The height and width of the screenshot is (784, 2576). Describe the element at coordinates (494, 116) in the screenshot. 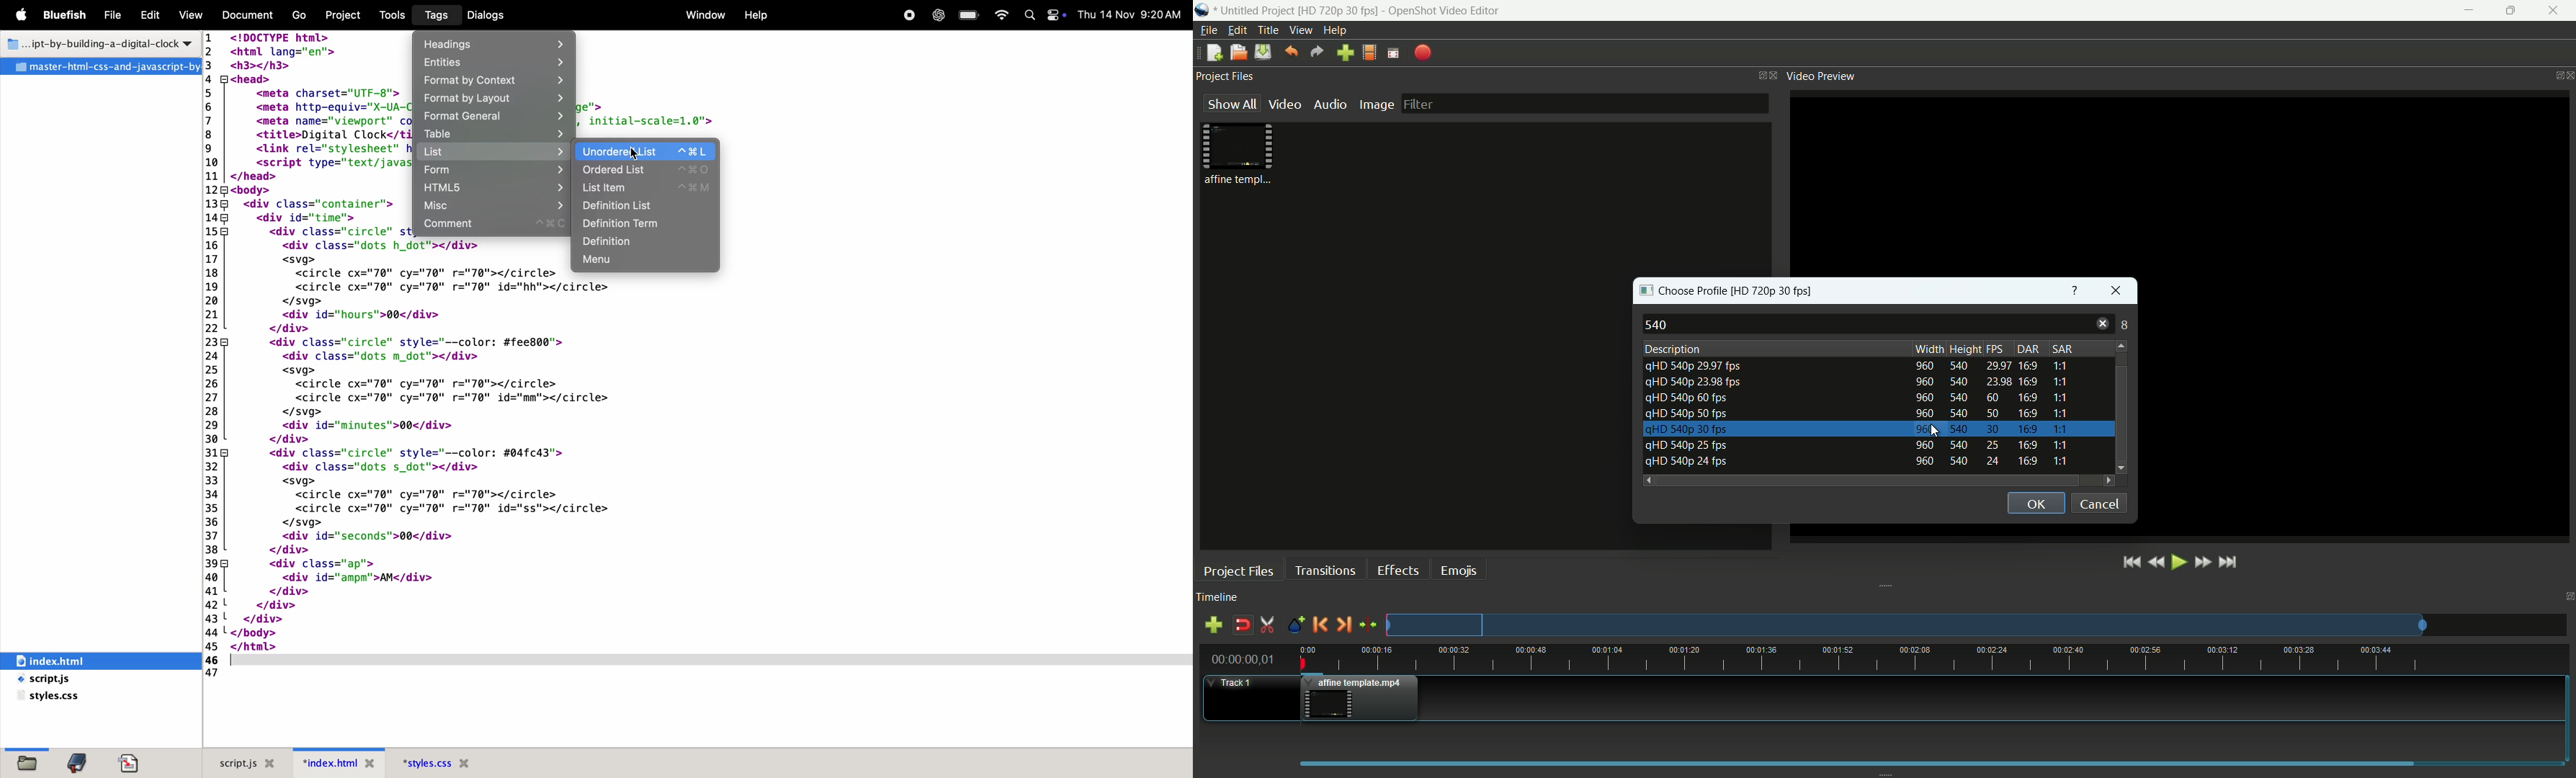

I see `format genaral` at that location.